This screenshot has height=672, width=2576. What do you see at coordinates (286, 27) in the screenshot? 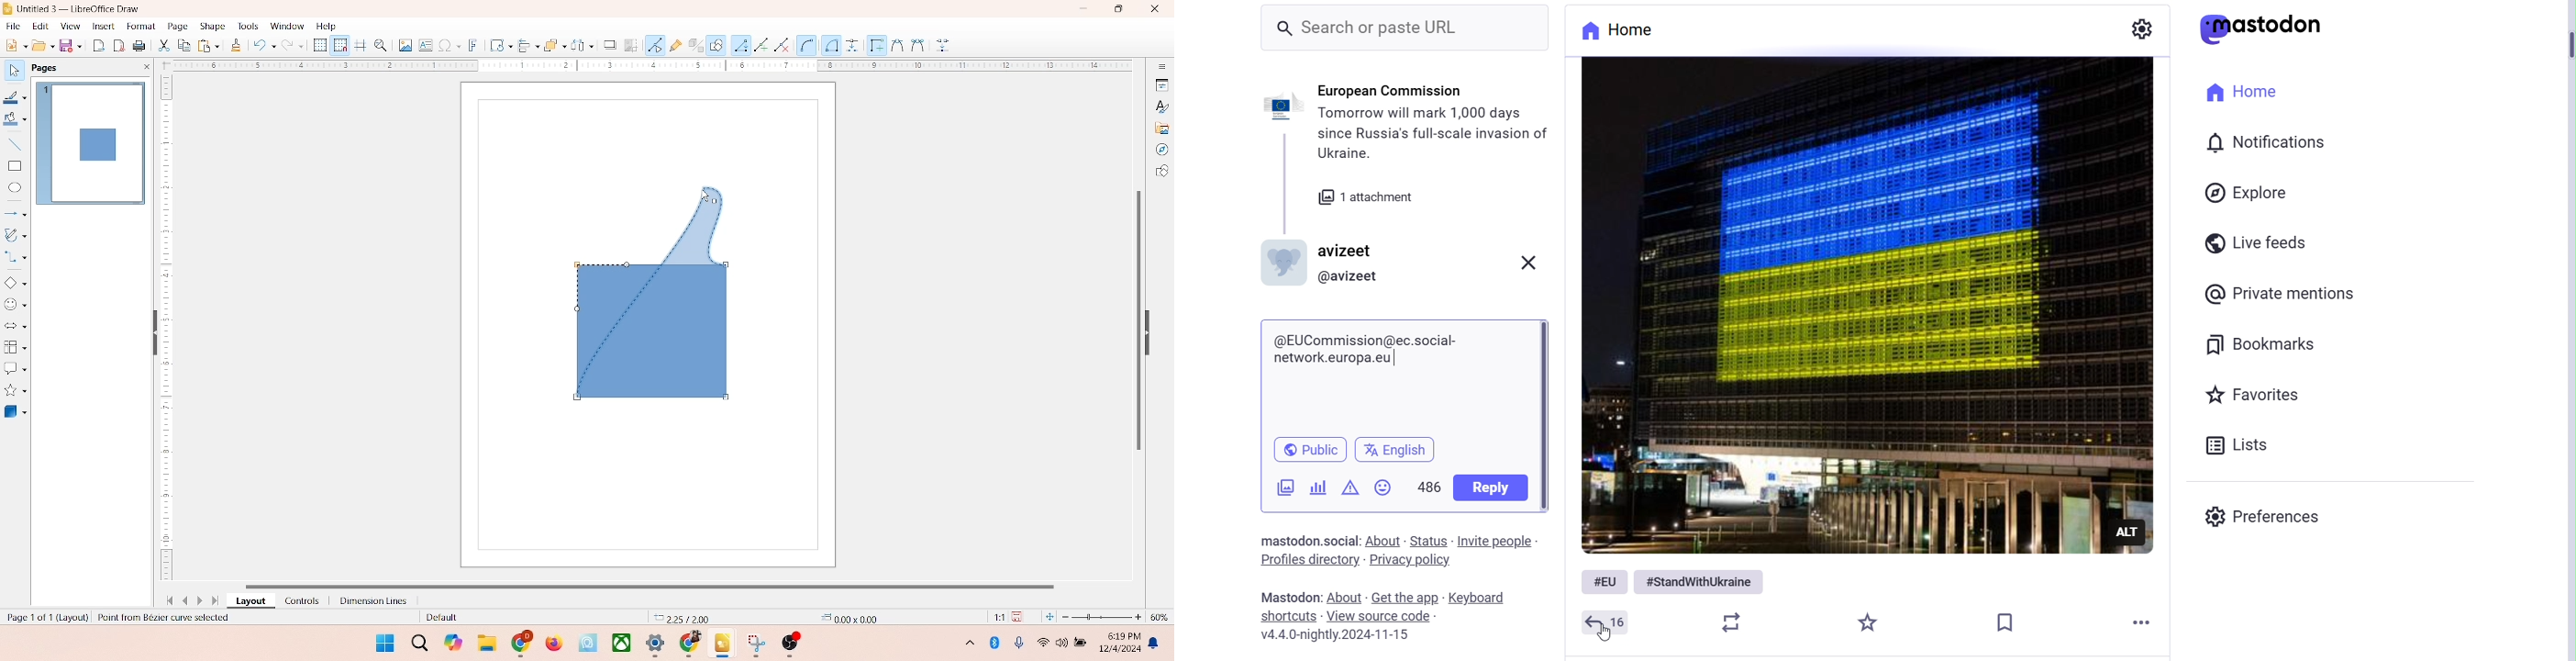
I see `window` at bounding box center [286, 27].